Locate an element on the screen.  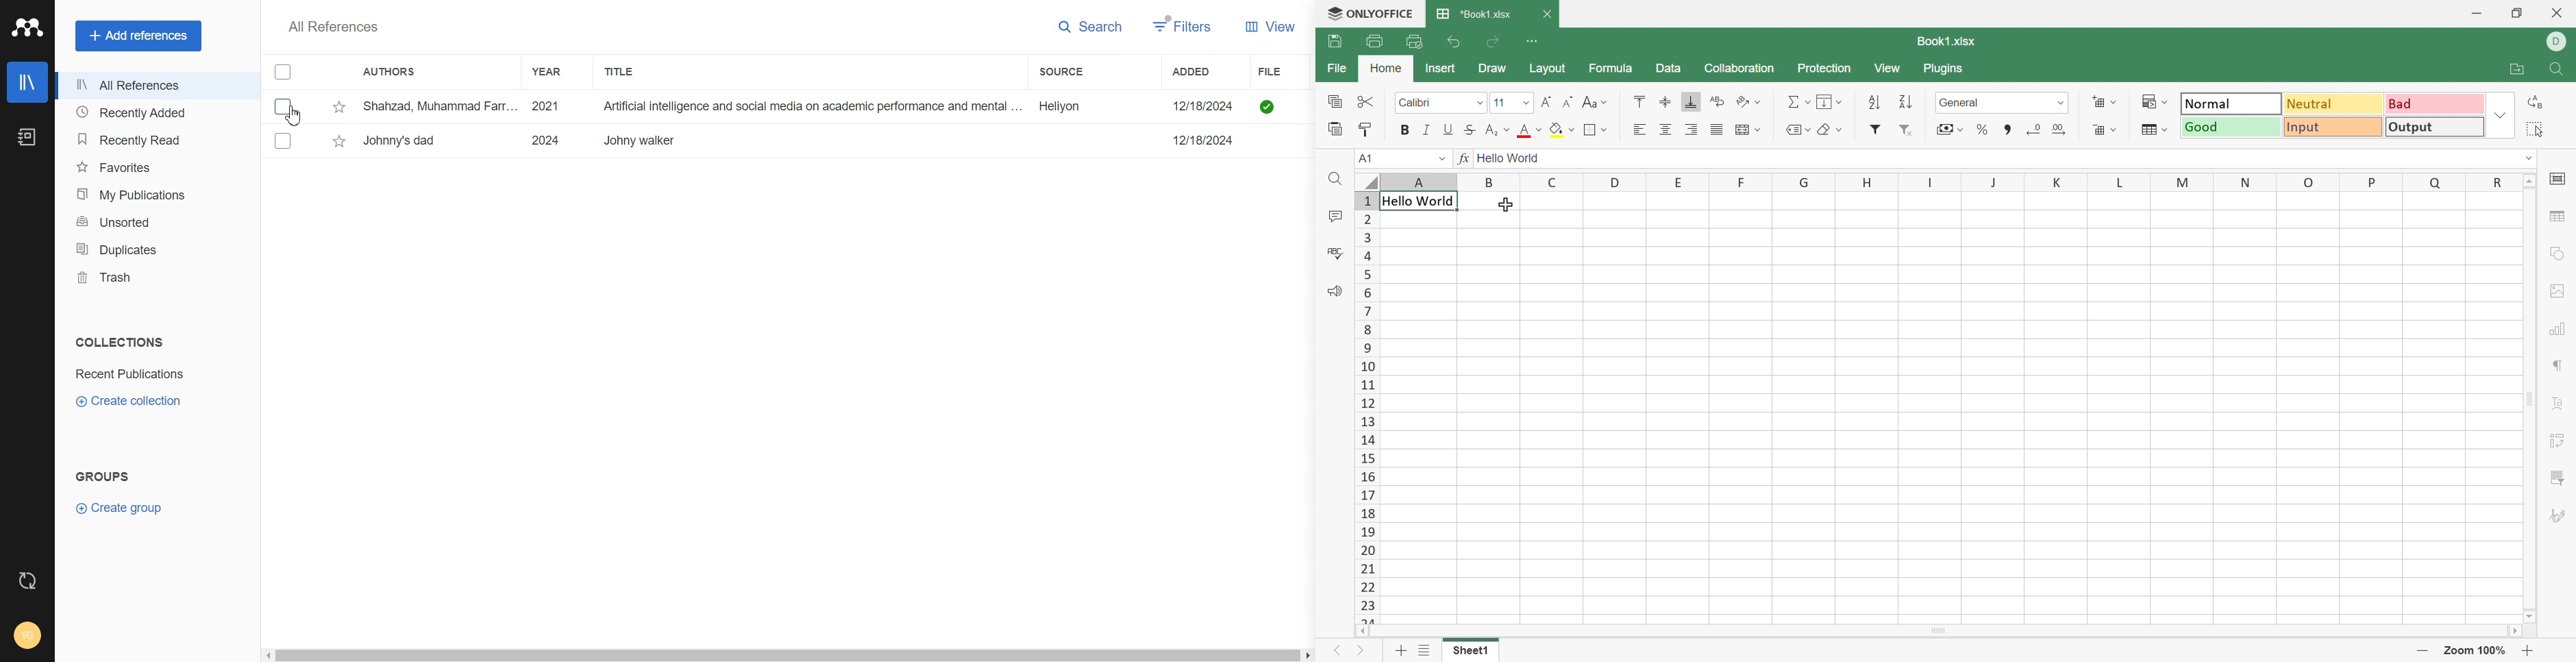
Row numbers is located at coordinates (1367, 406).